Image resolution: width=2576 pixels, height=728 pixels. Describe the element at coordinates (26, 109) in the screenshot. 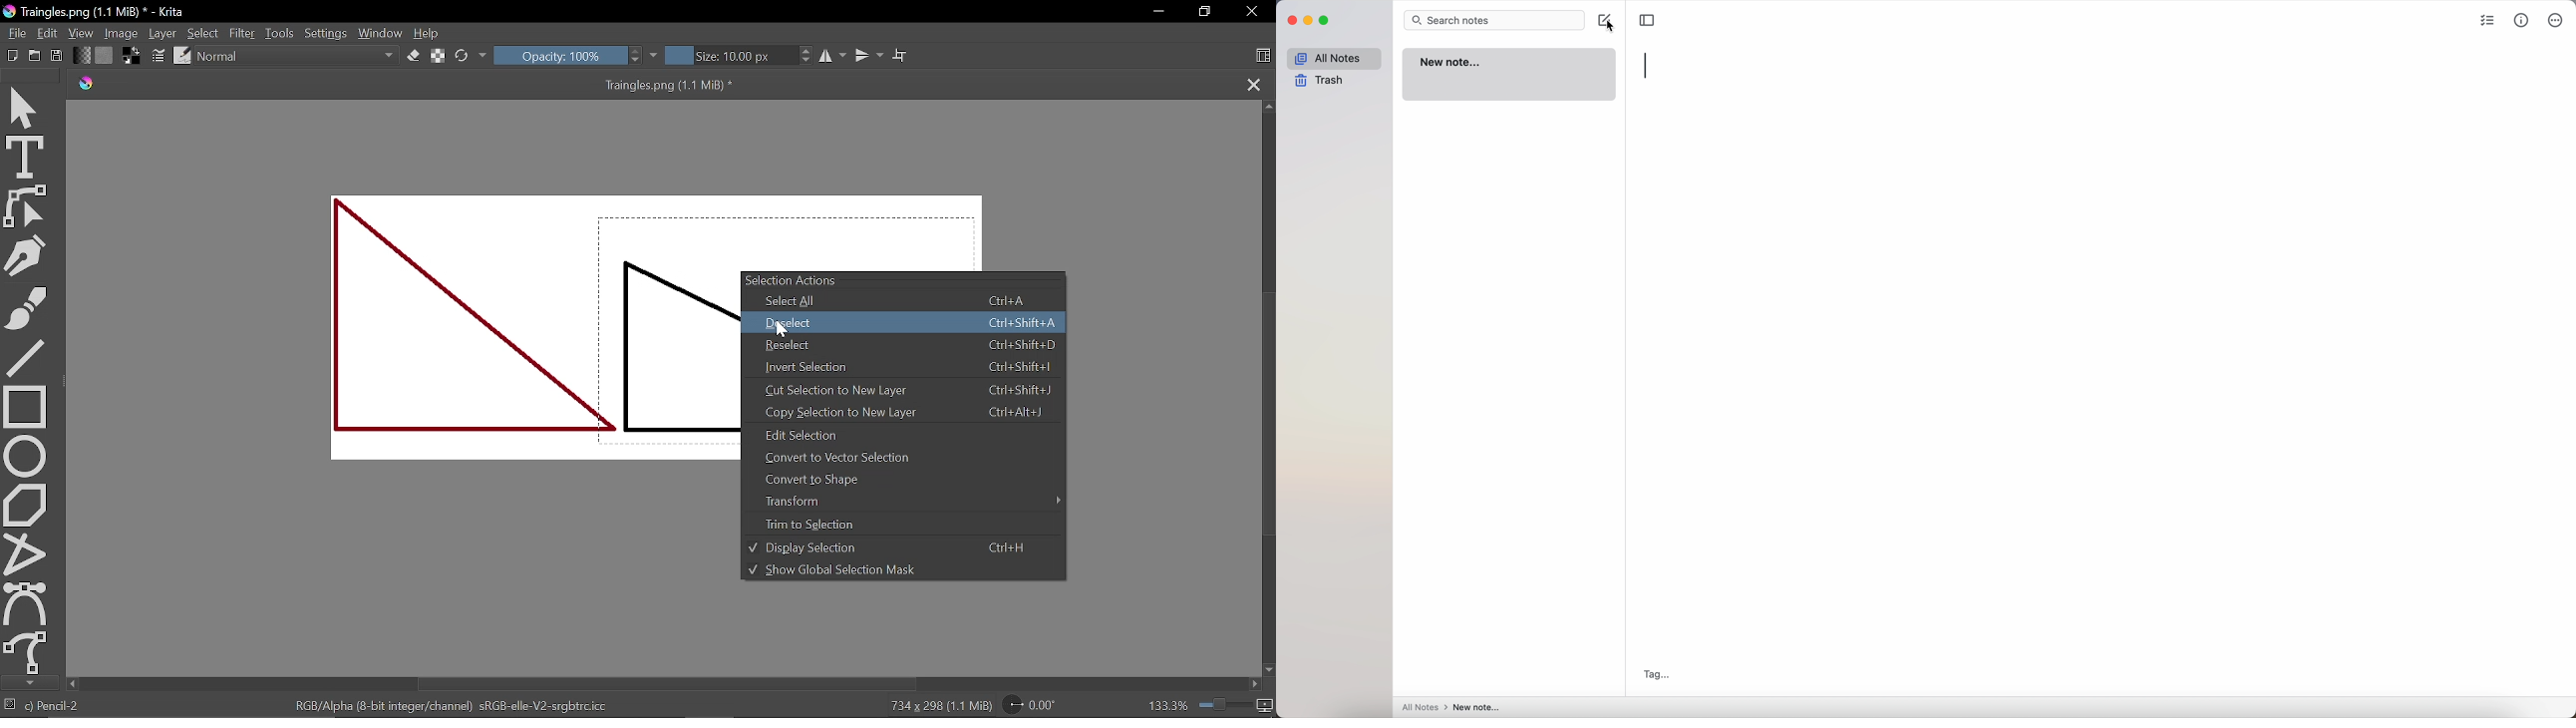

I see `Select tool` at that location.